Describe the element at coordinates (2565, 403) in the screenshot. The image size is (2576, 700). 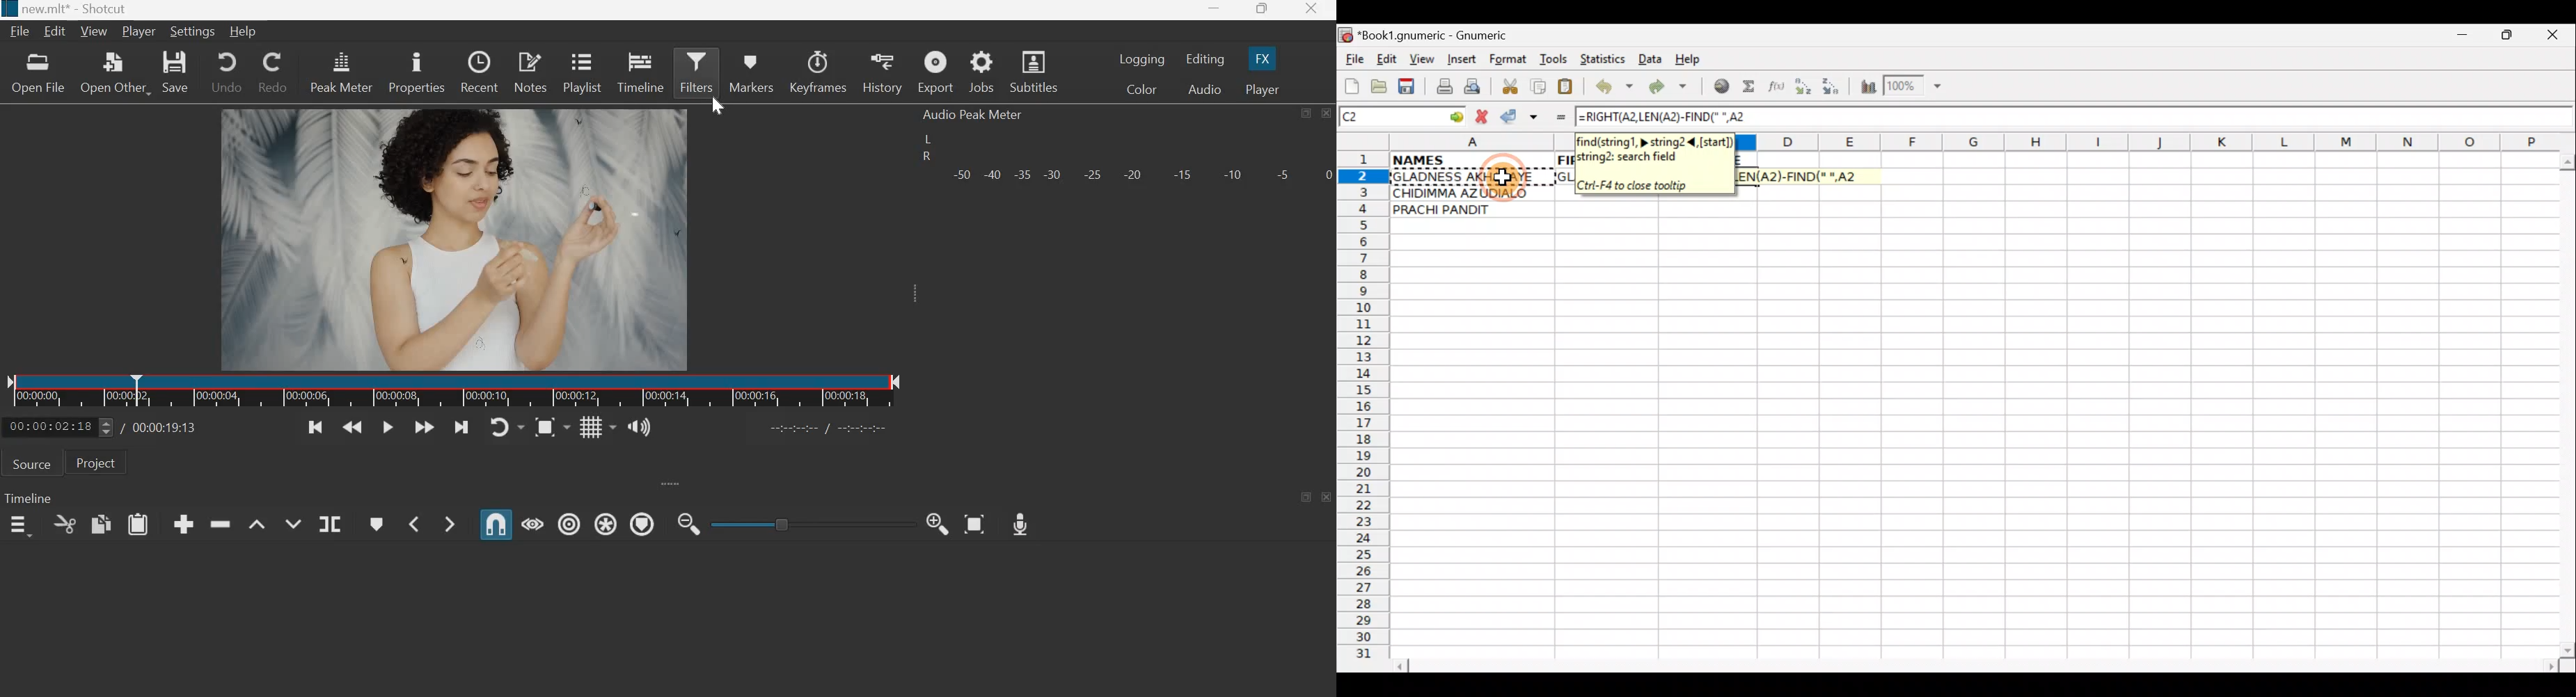
I see `Scroll bar` at that location.